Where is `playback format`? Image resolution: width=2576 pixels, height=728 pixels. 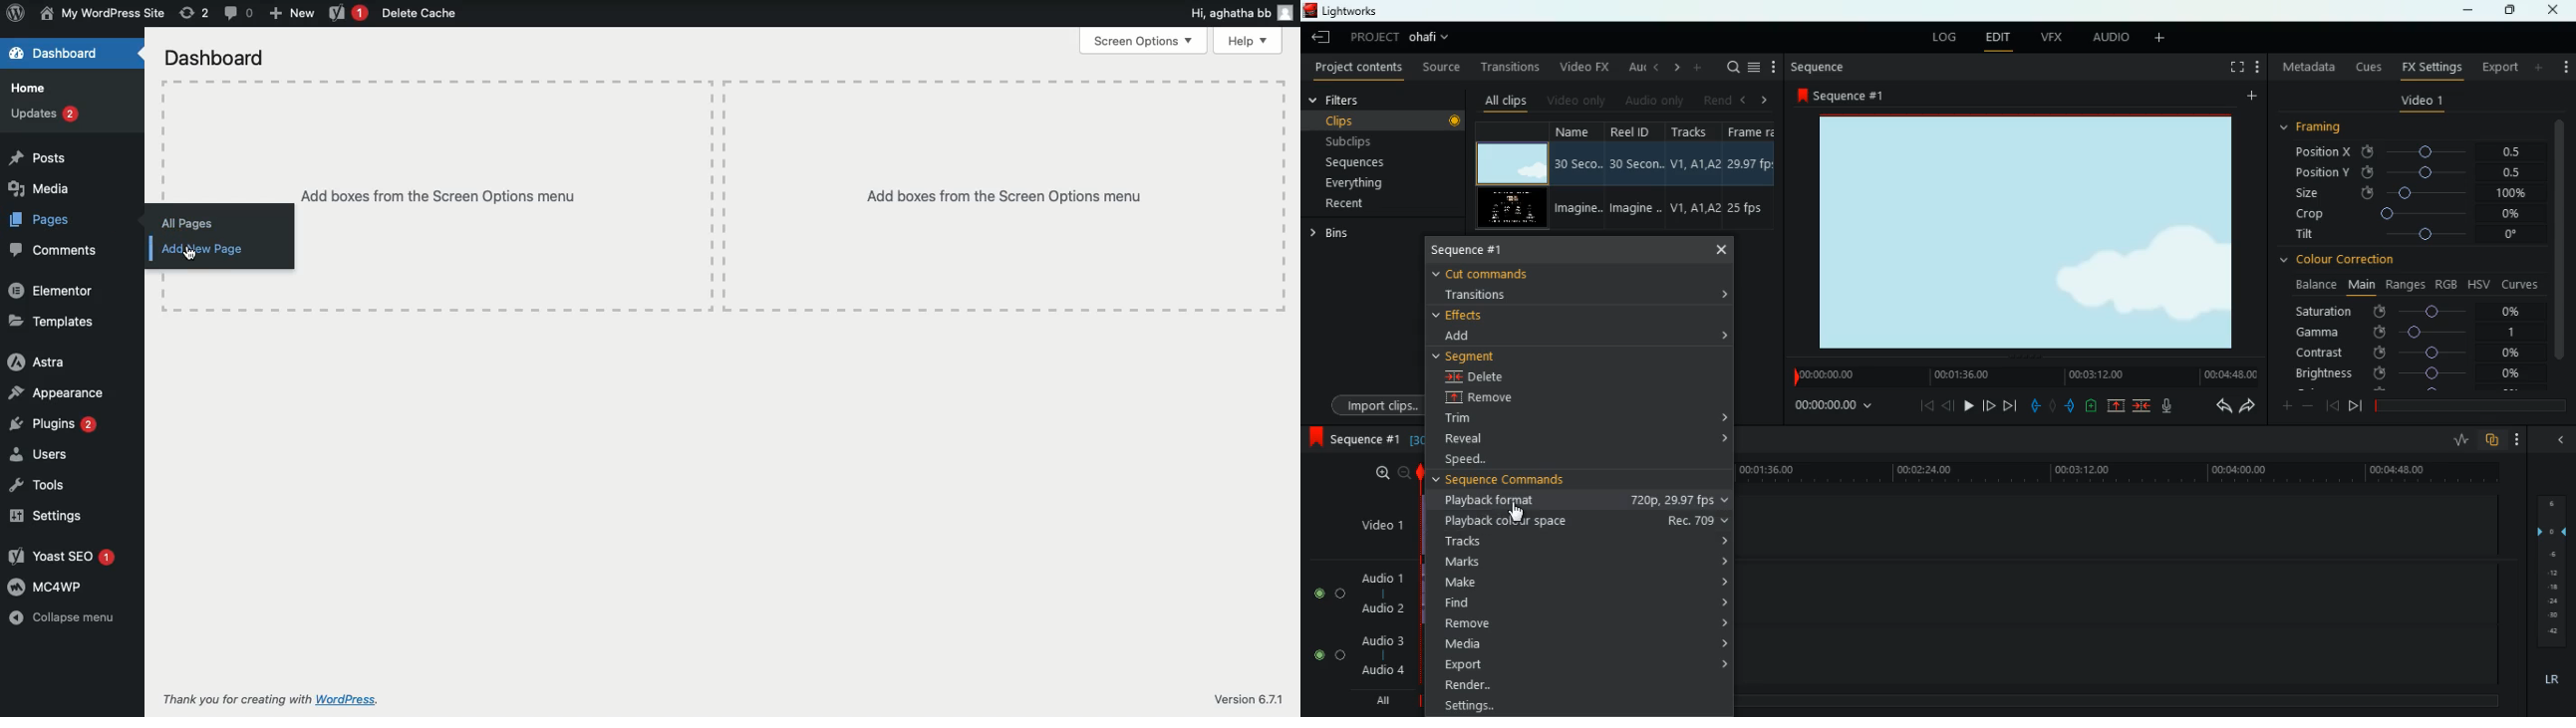 playback format is located at coordinates (1585, 499).